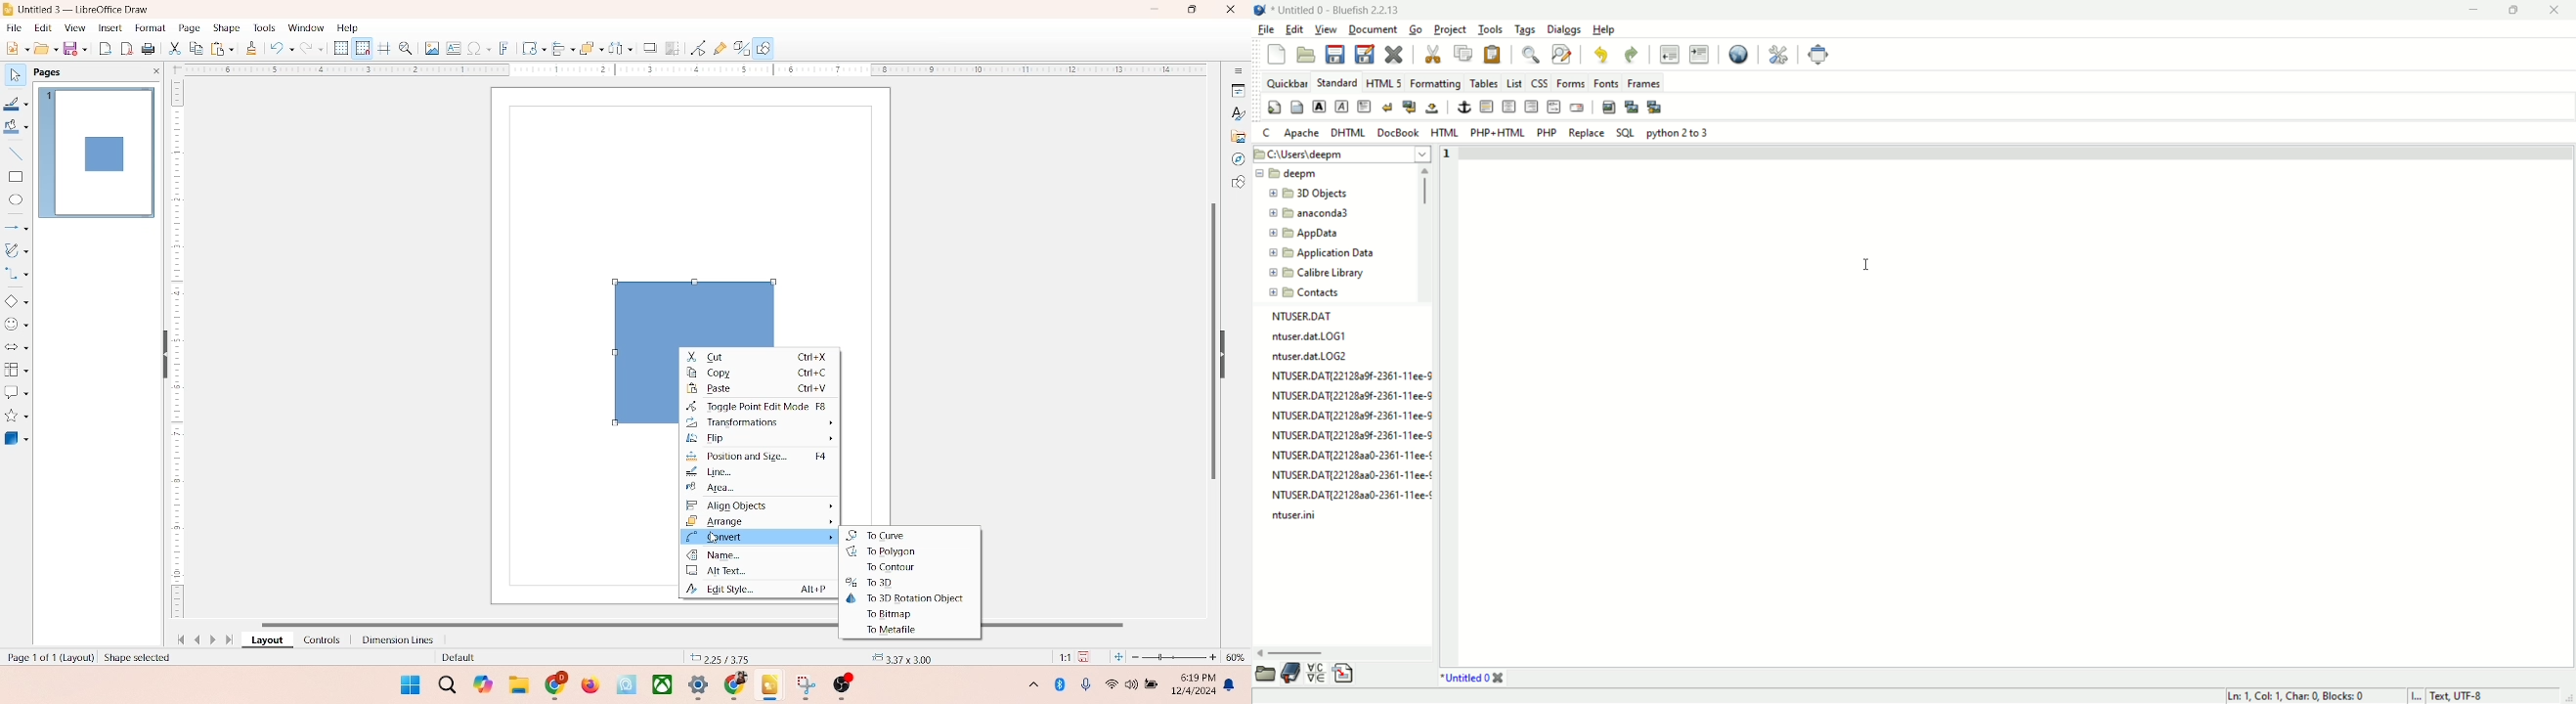 The width and height of the screenshot is (2576, 728). I want to click on applications, so click(705, 686).